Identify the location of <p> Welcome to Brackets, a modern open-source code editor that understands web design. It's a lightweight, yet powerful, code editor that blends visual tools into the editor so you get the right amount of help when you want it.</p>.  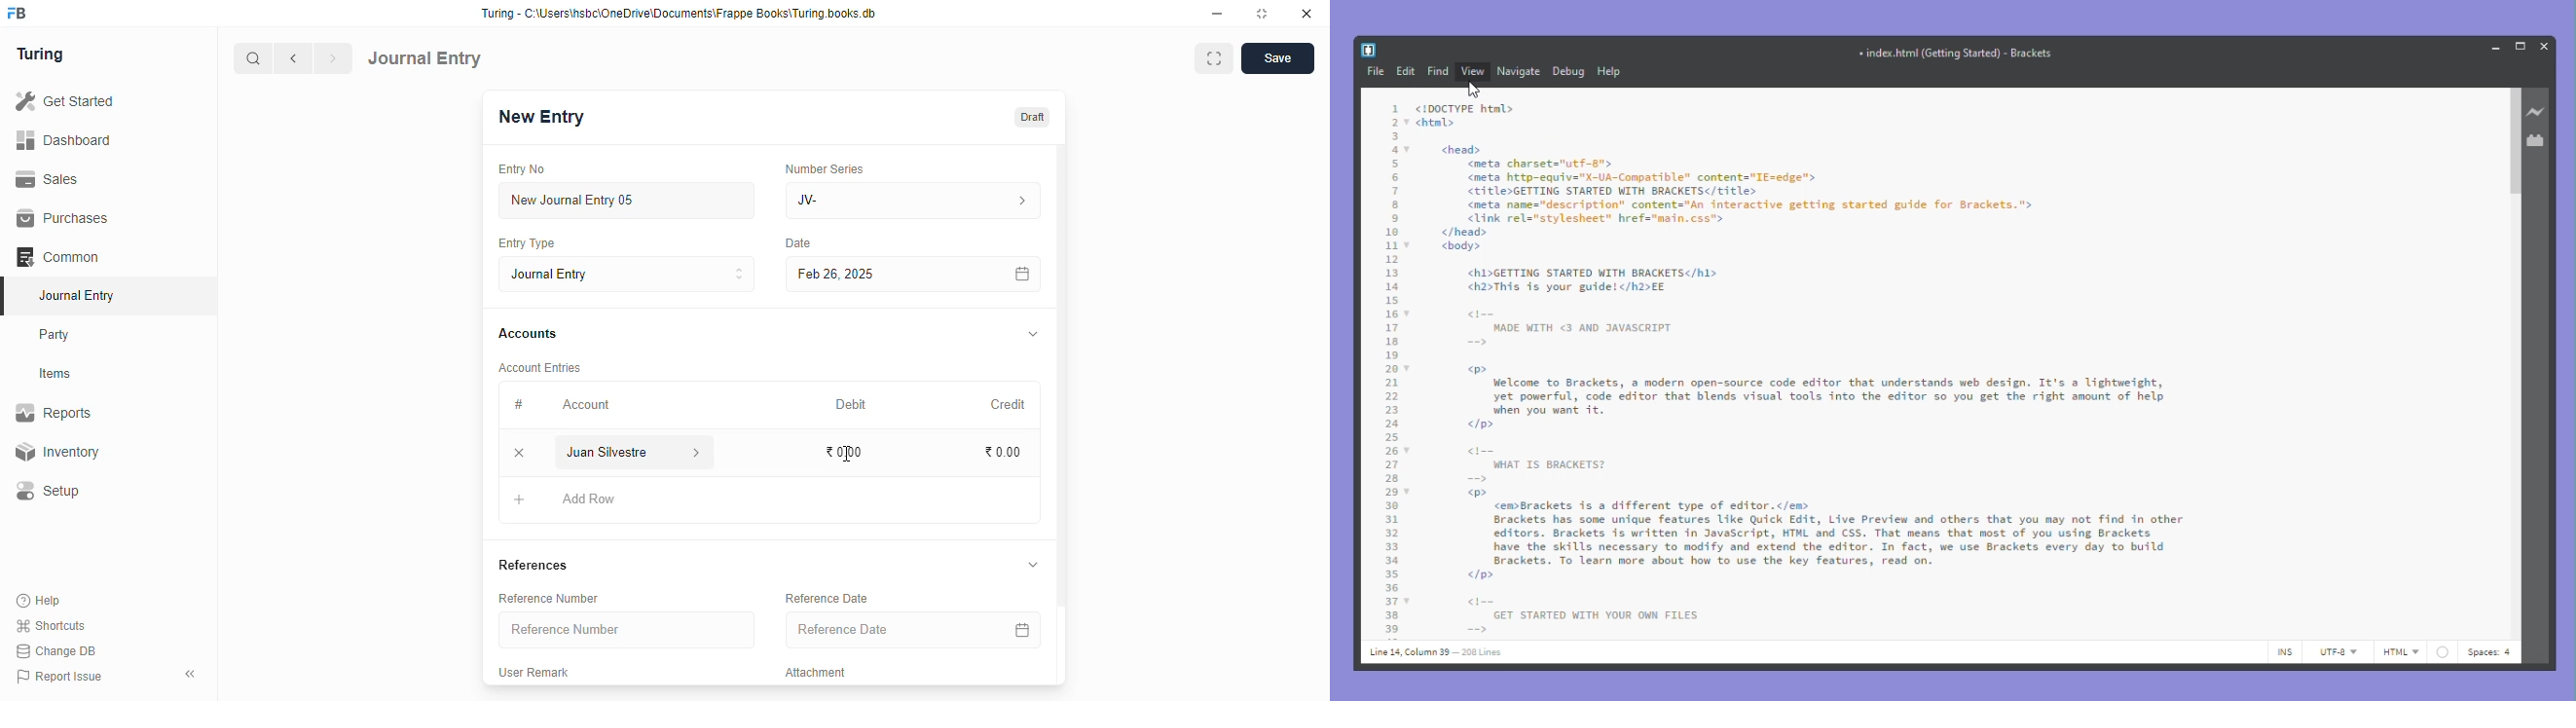
(1818, 397).